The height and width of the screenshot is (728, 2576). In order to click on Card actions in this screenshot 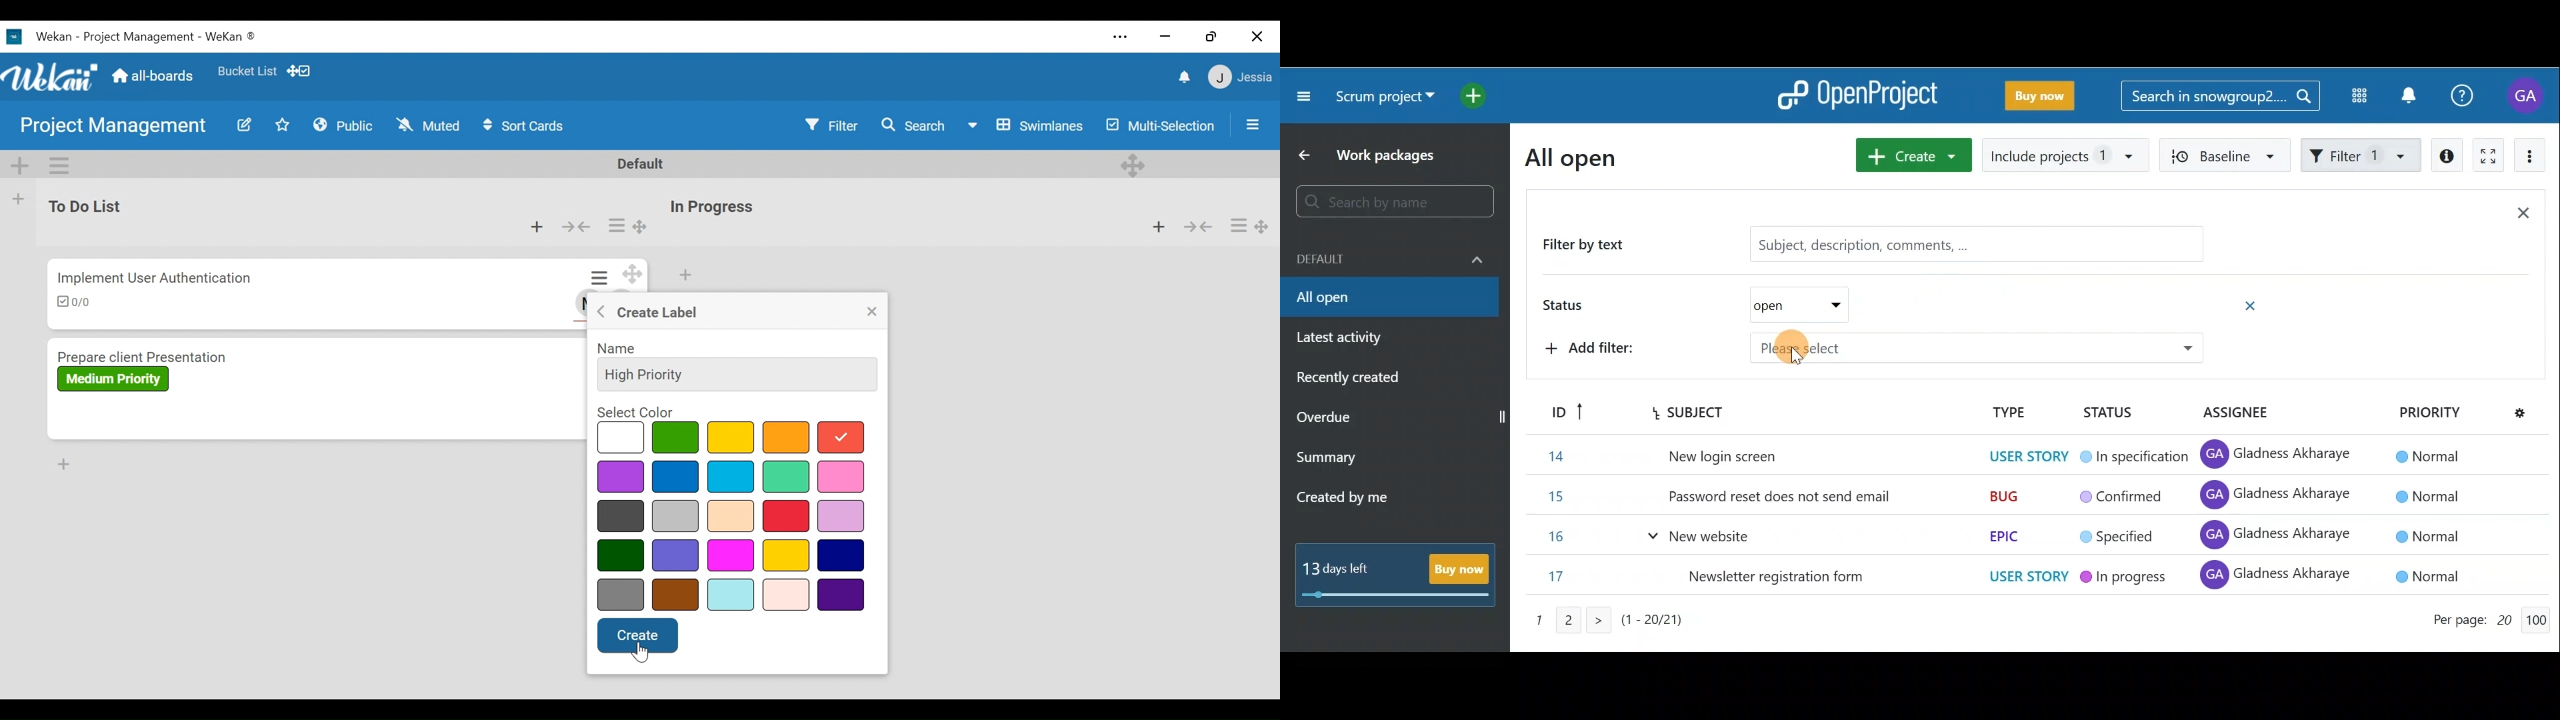, I will do `click(1237, 225)`.